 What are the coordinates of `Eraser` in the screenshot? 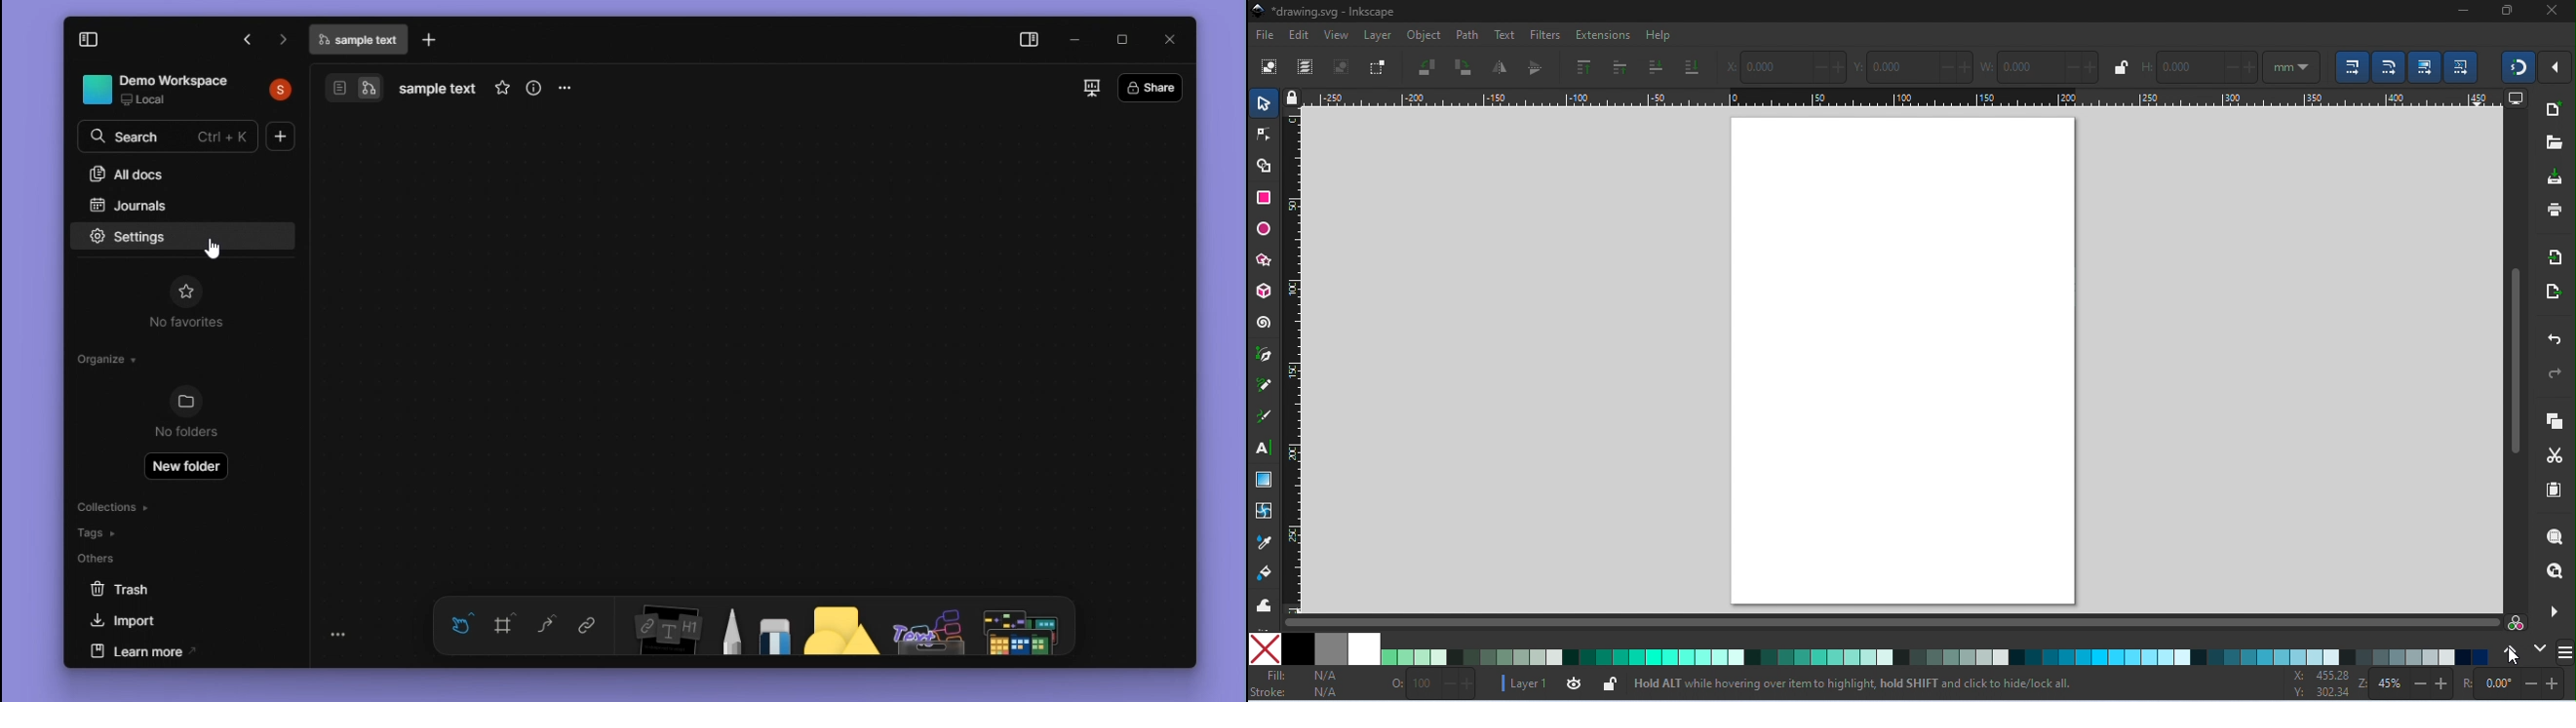 It's located at (772, 625).